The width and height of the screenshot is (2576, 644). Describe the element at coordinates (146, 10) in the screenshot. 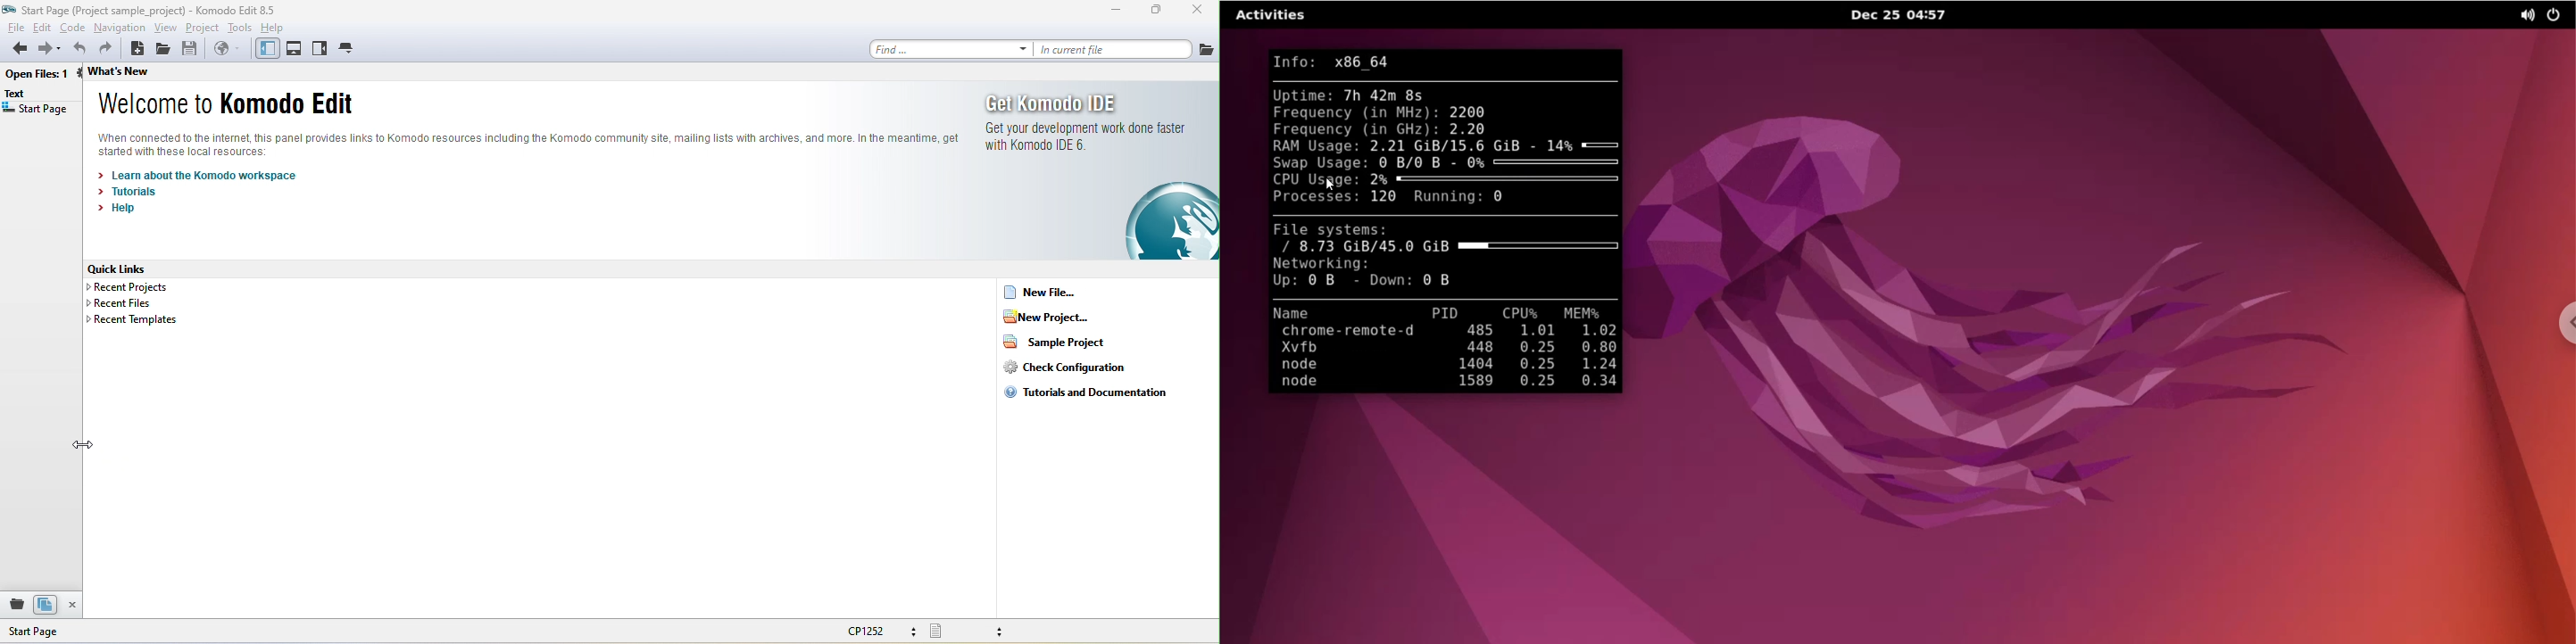

I see `title` at that location.